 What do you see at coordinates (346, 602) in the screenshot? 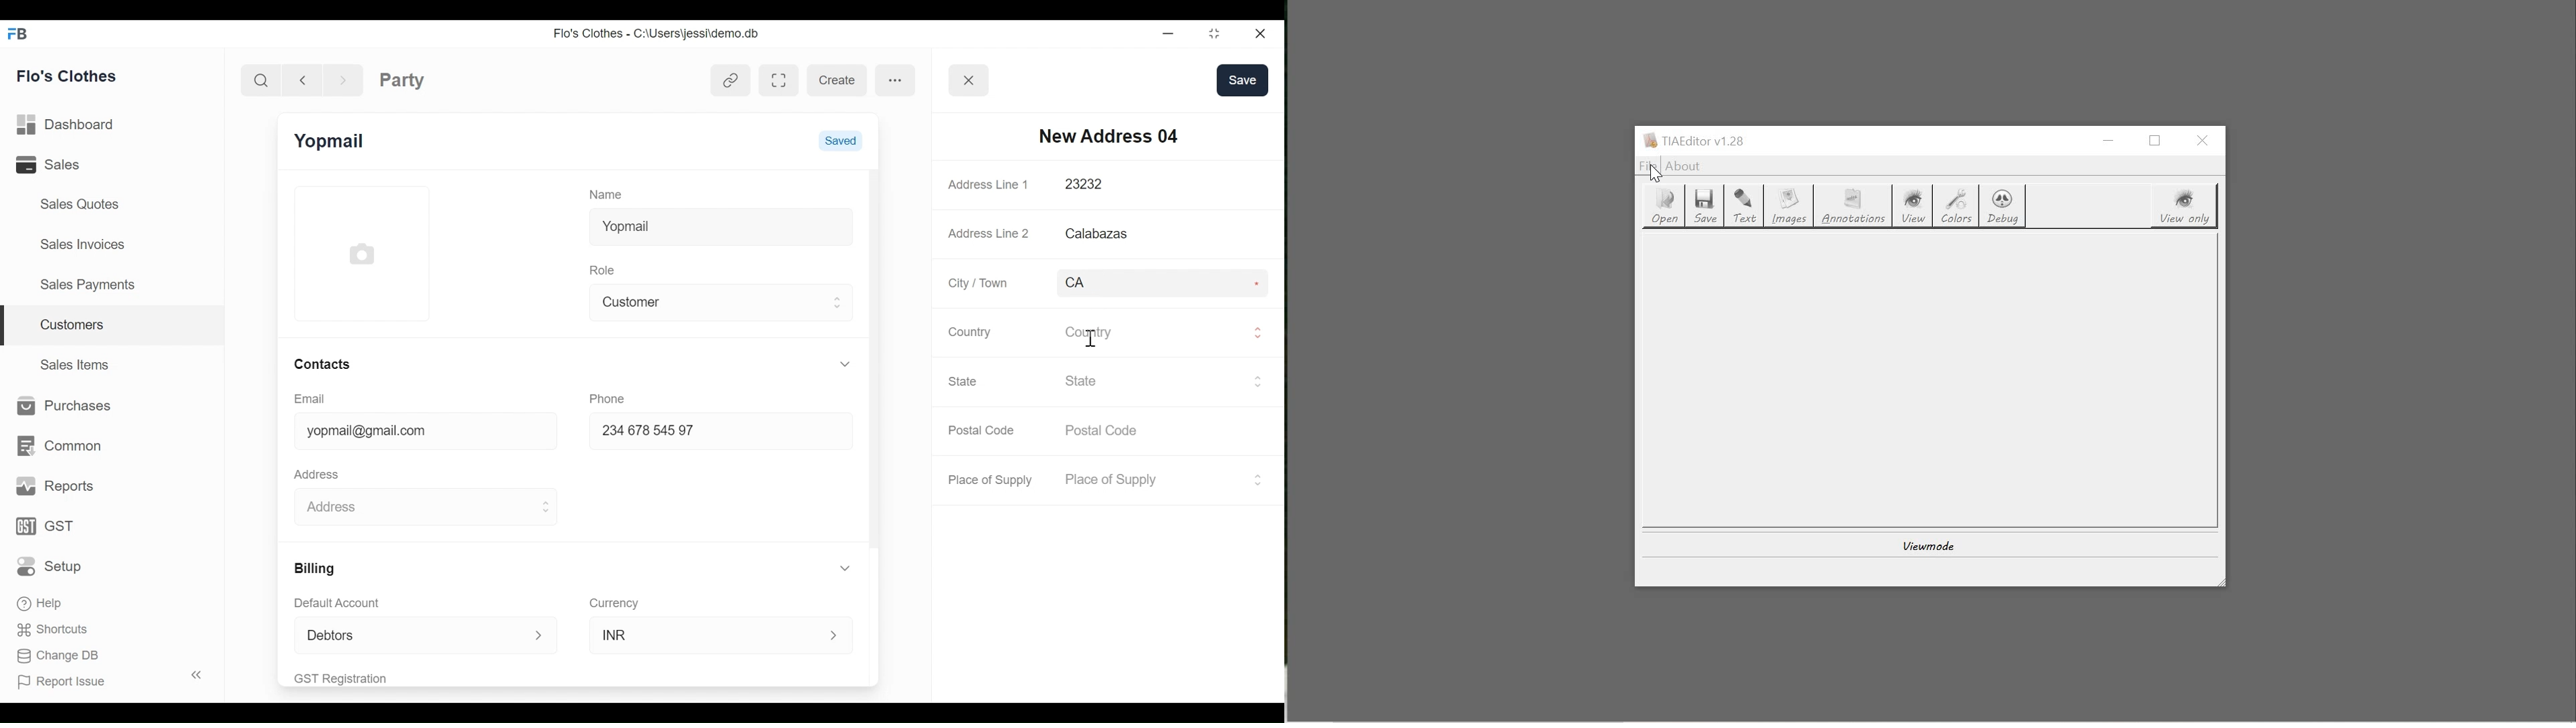
I see `Default Account` at bounding box center [346, 602].